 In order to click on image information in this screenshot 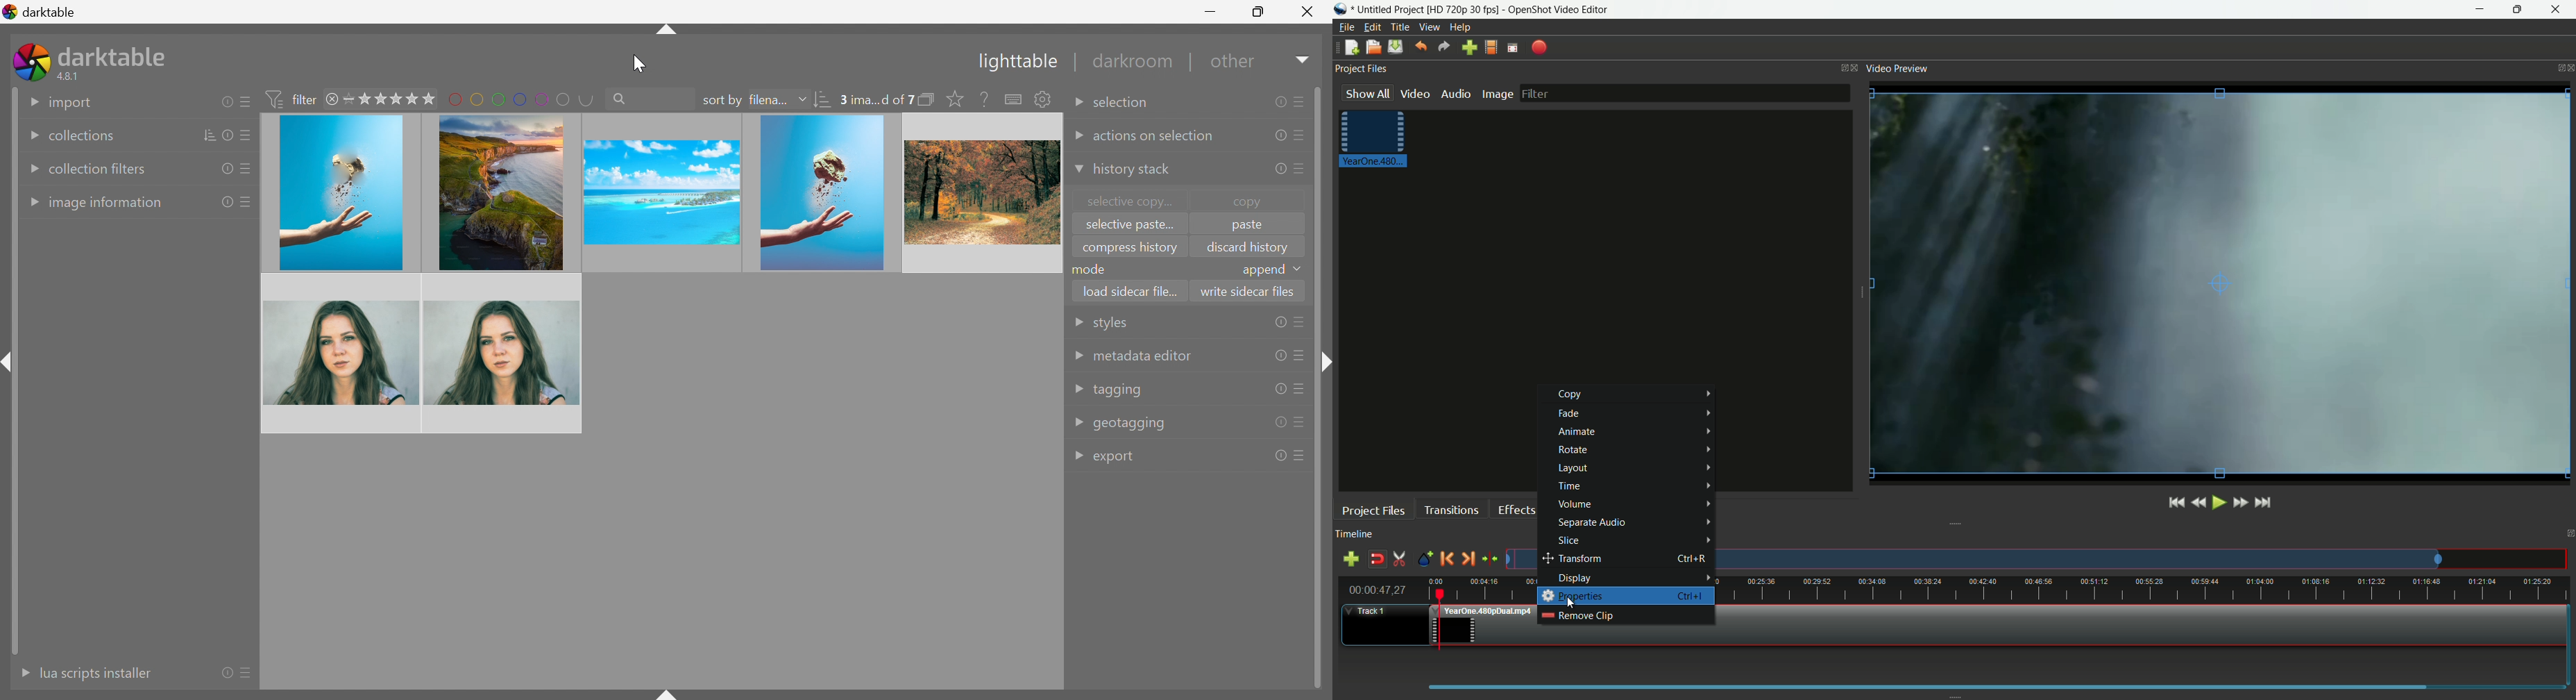, I will do `click(107, 204)`.